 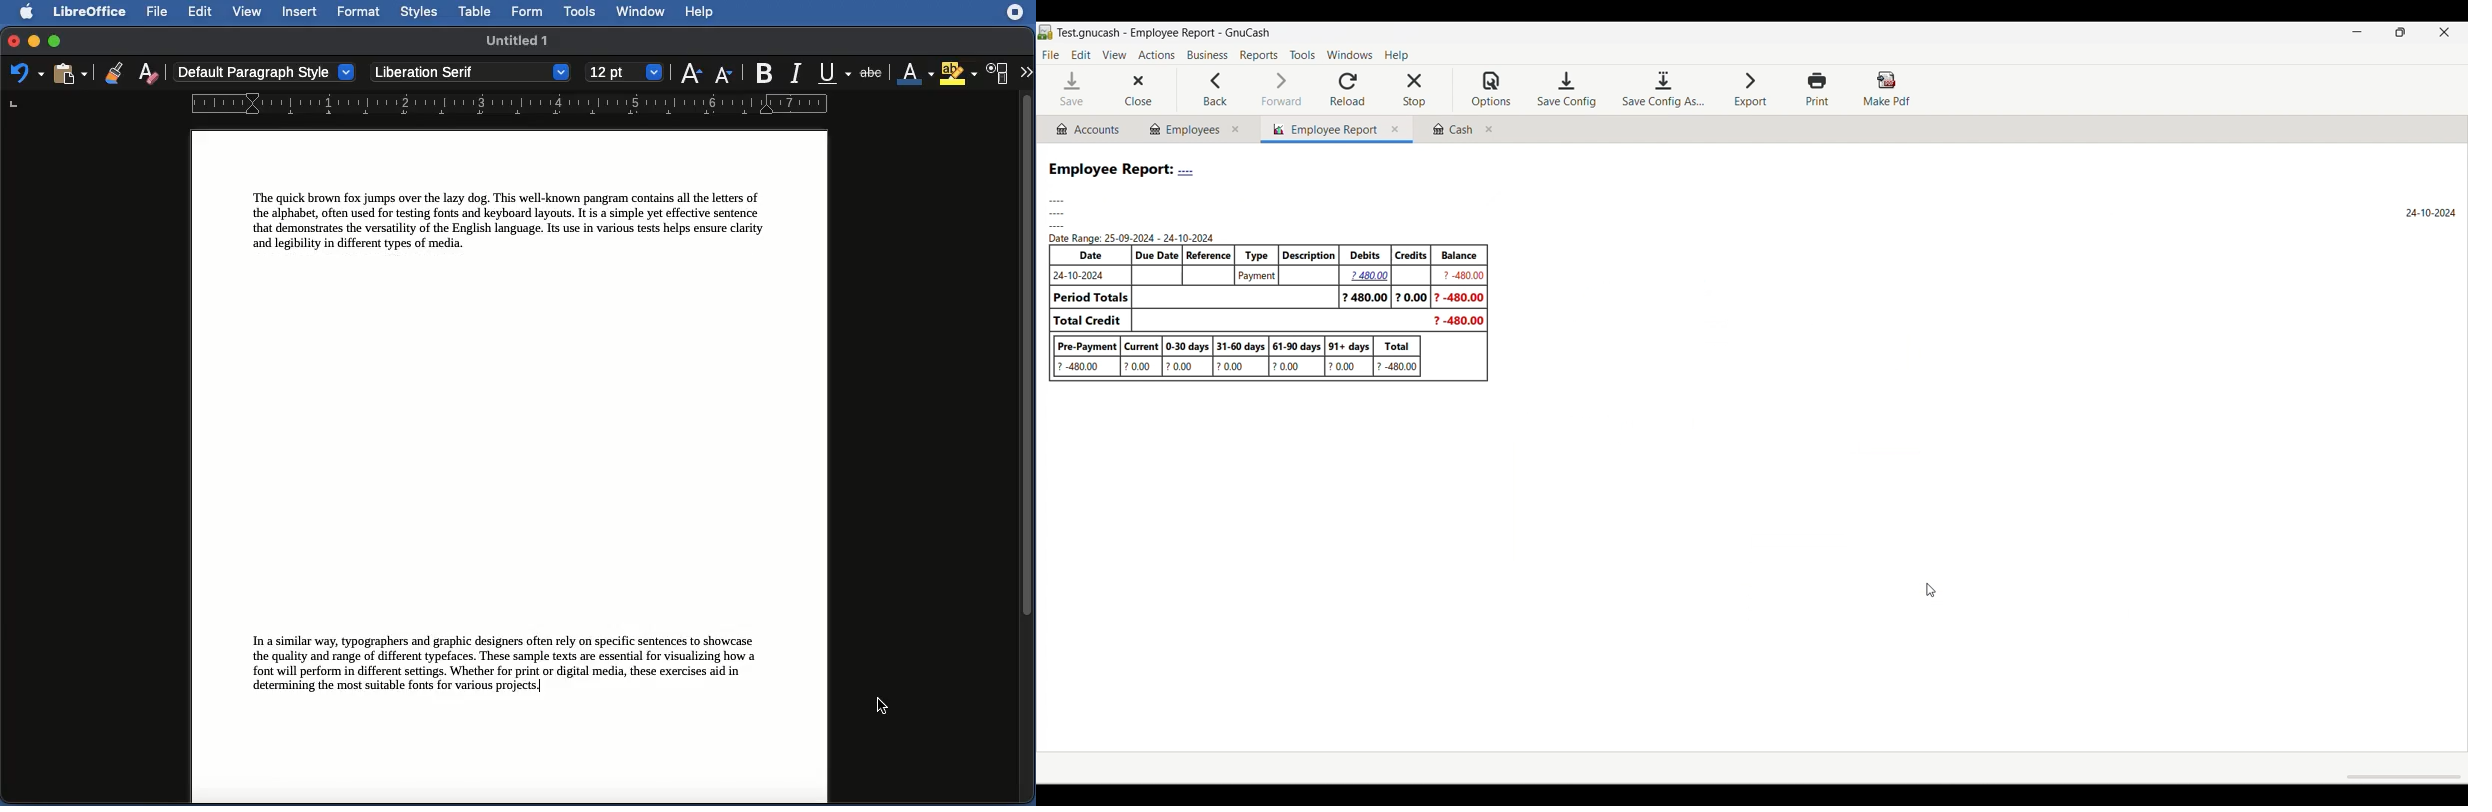 I want to click on Edit, so click(x=201, y=11).